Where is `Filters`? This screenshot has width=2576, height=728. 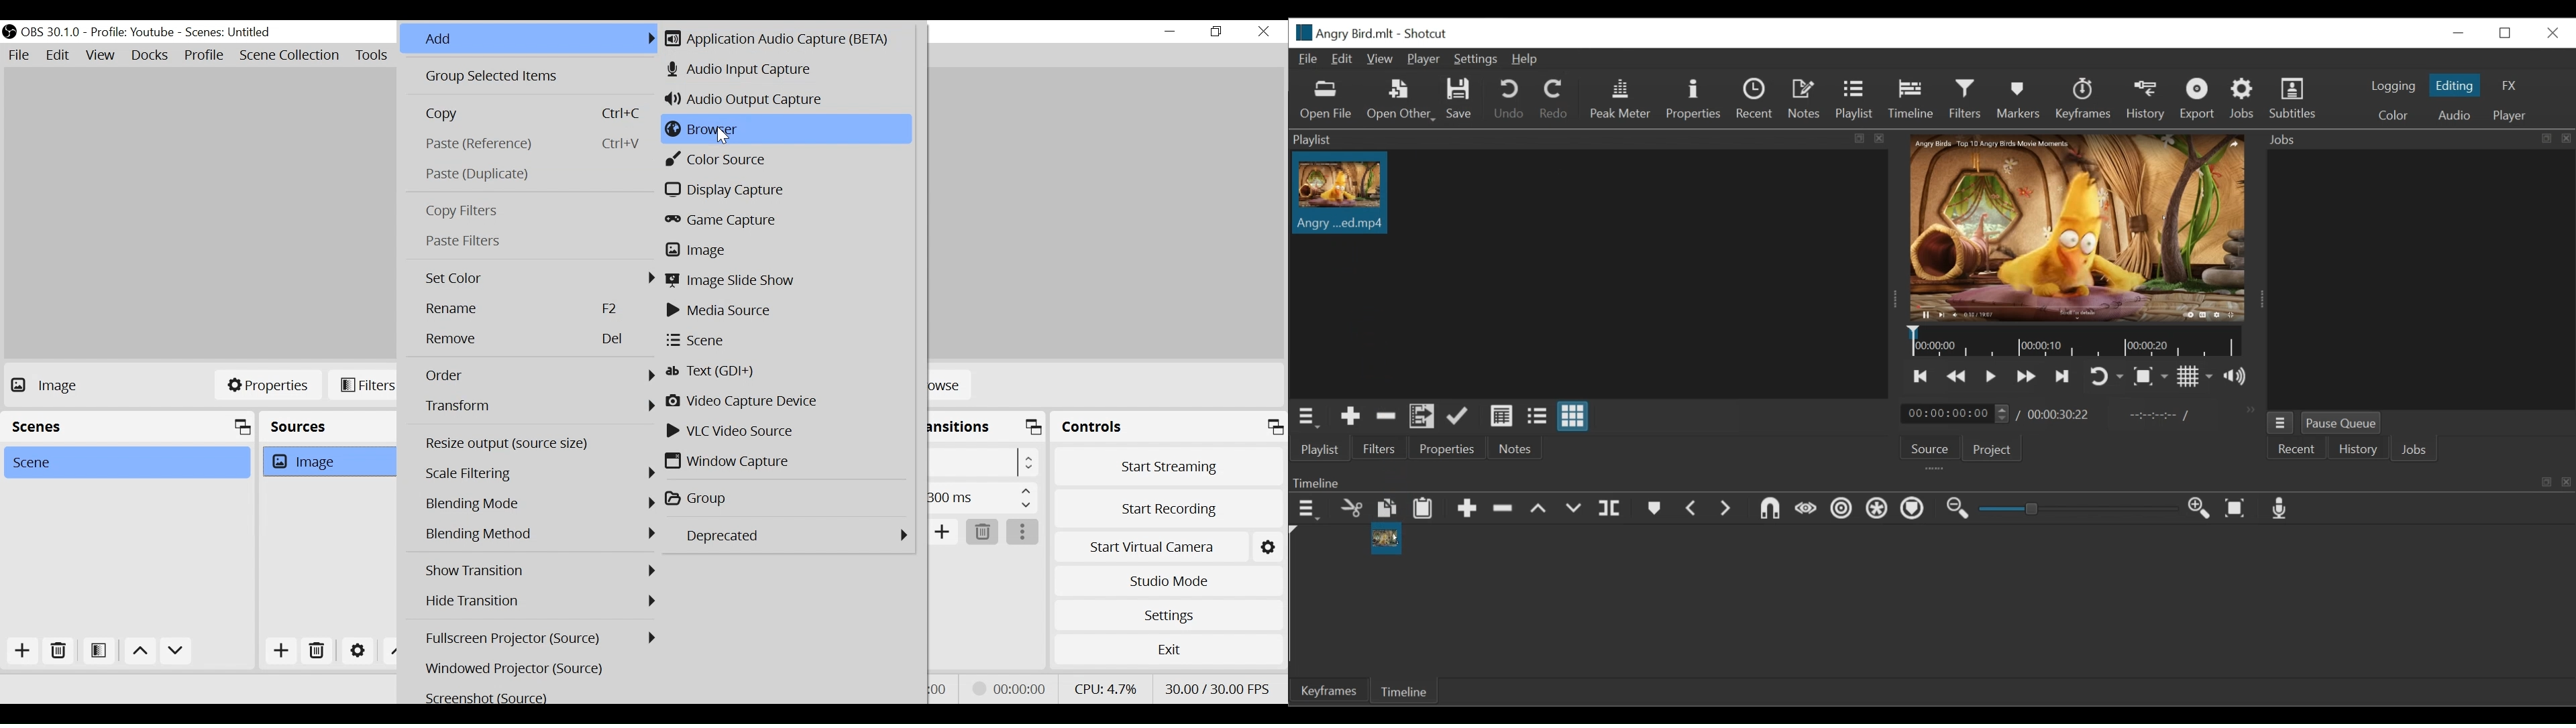 Filters is located at coordinates (368, 382).